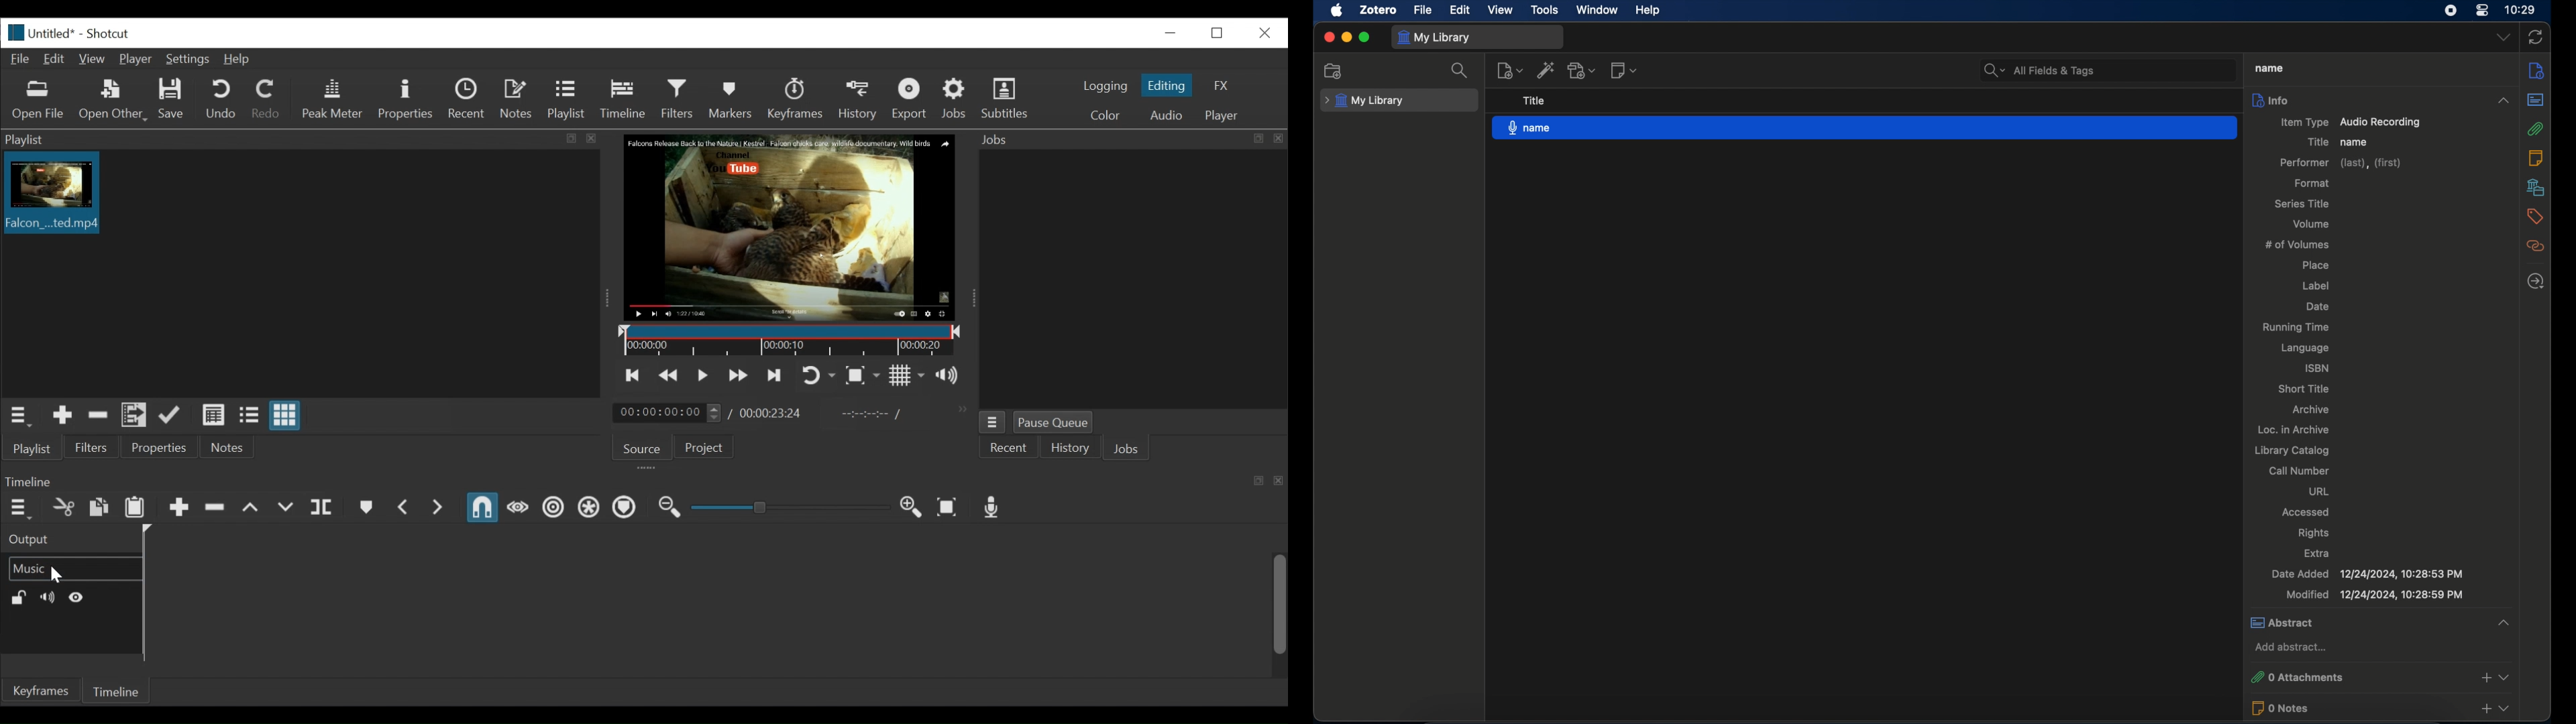  I want to click on Skip to the next point, so click(739, 375).